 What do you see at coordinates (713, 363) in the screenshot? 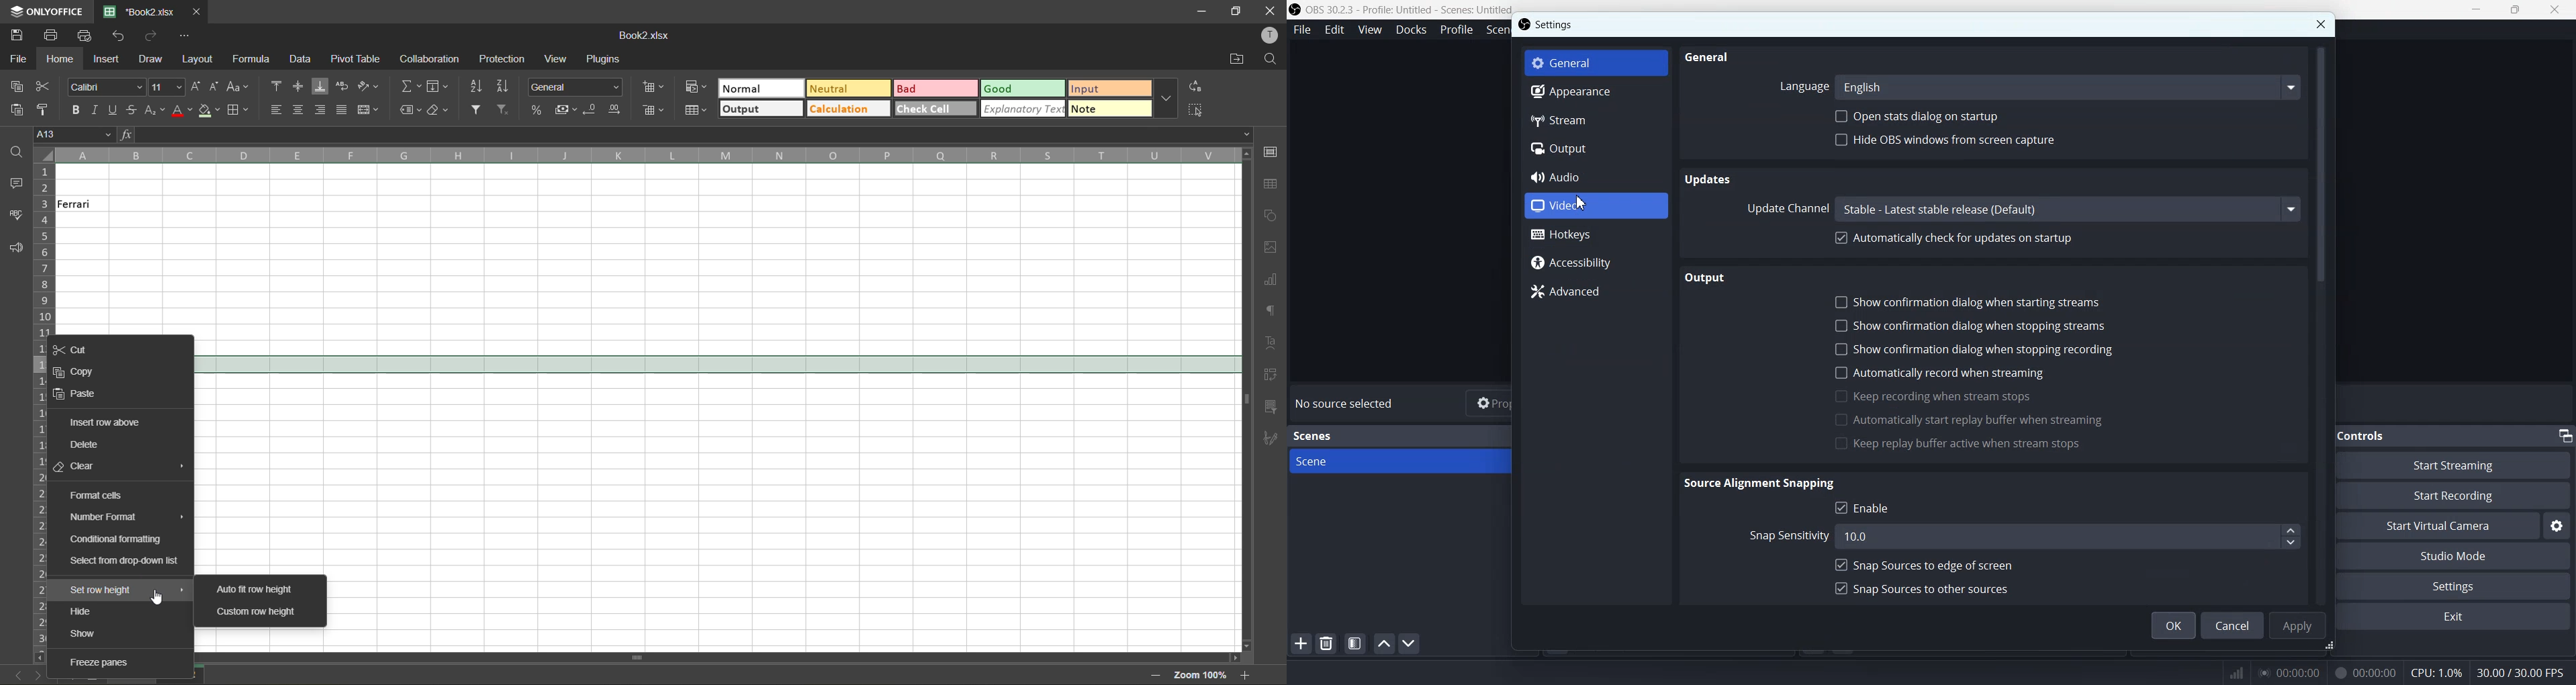
I see `selected row` at bounding box center [713, 363].